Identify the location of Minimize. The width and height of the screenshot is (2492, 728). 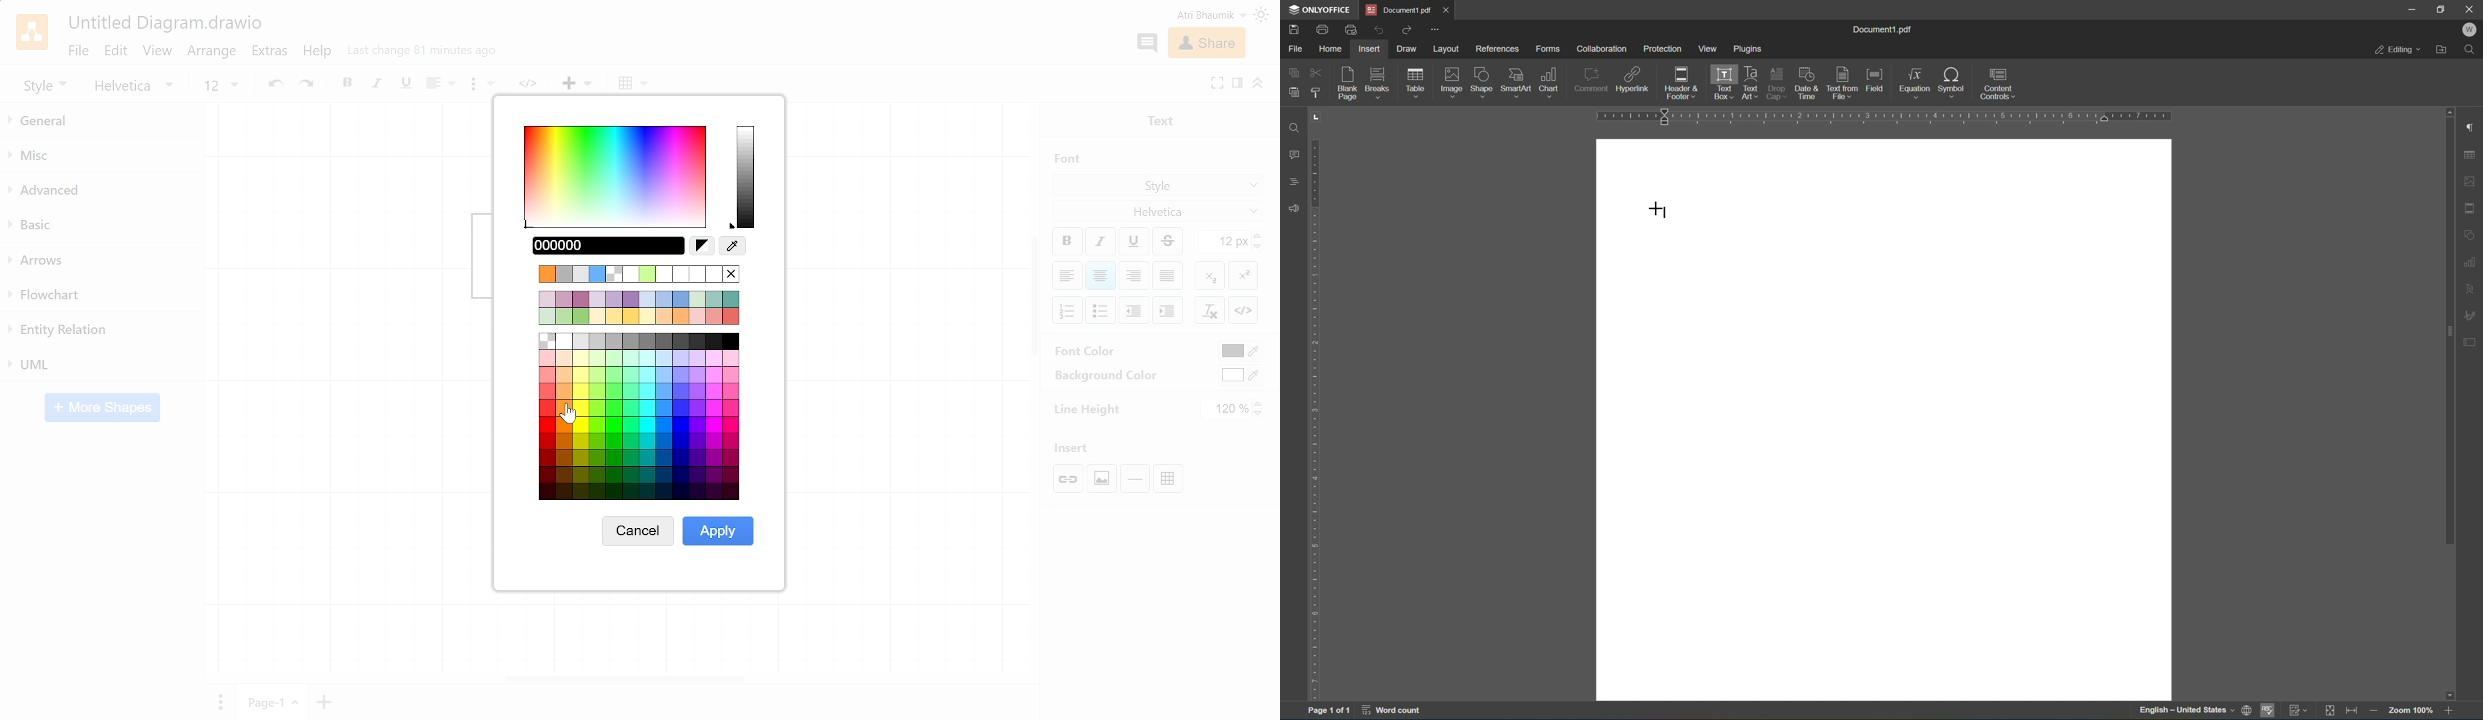
(2412, 9).